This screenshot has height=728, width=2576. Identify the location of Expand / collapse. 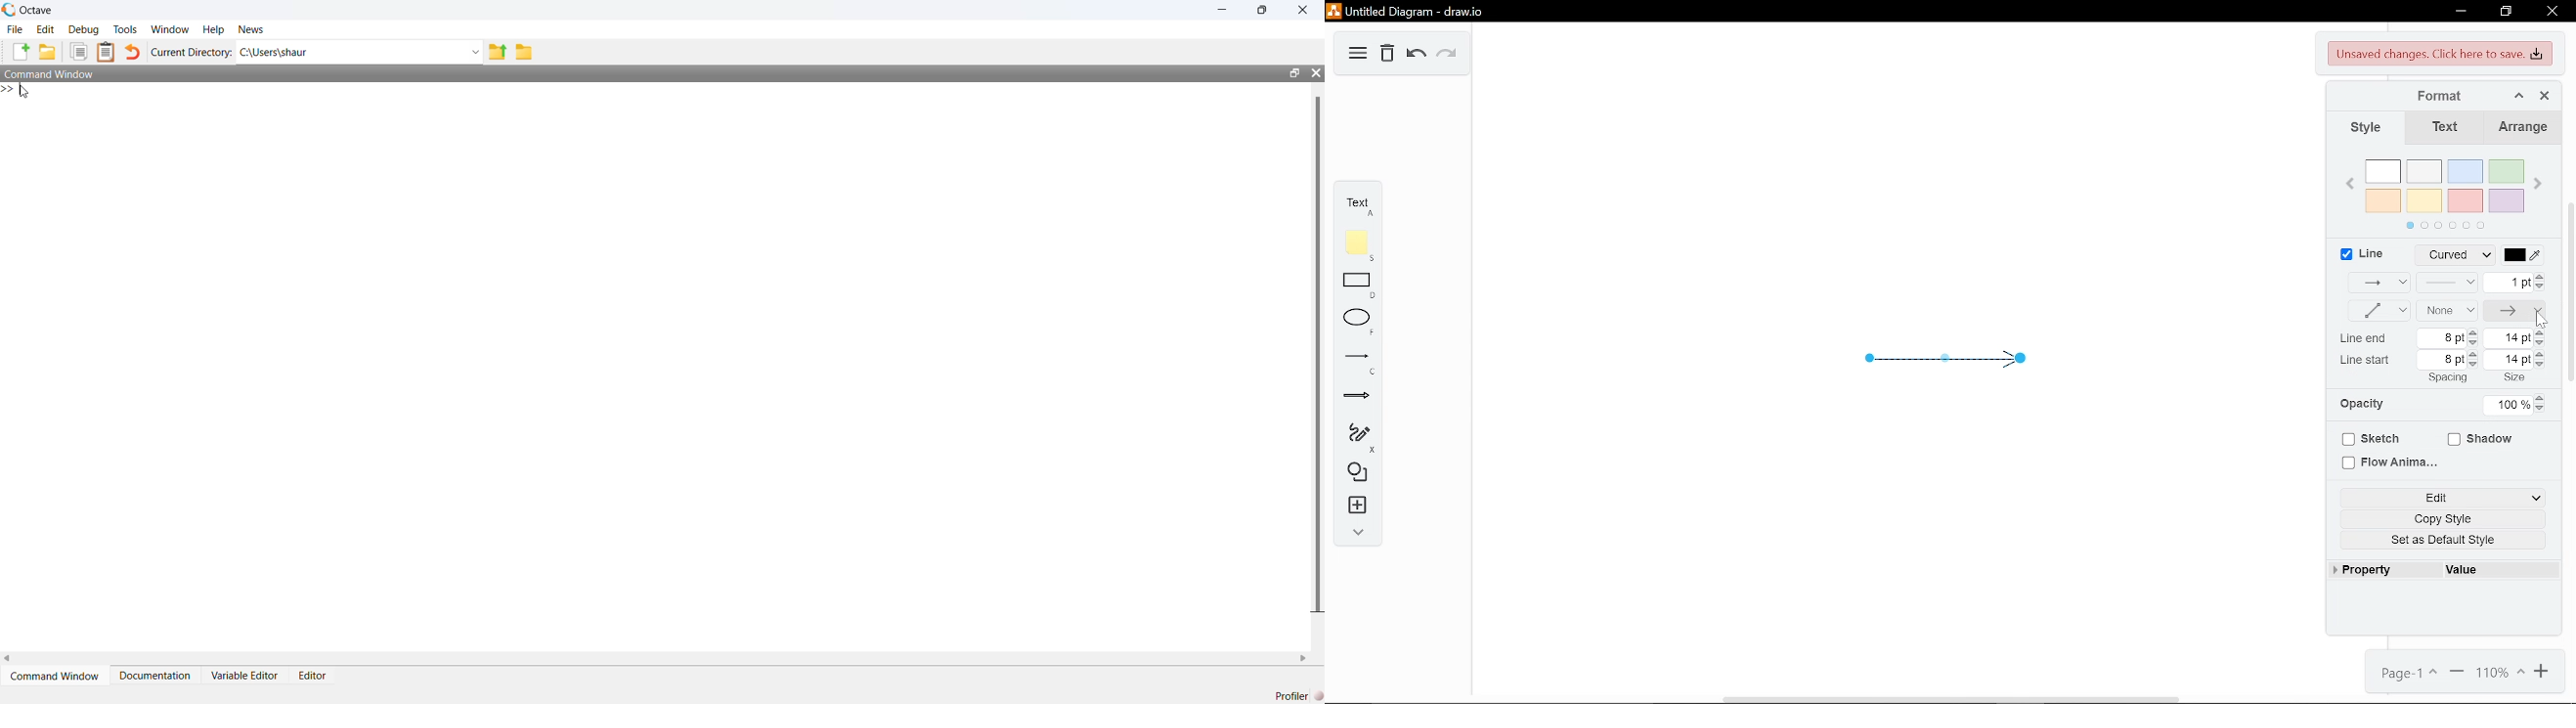
(1358, 530).